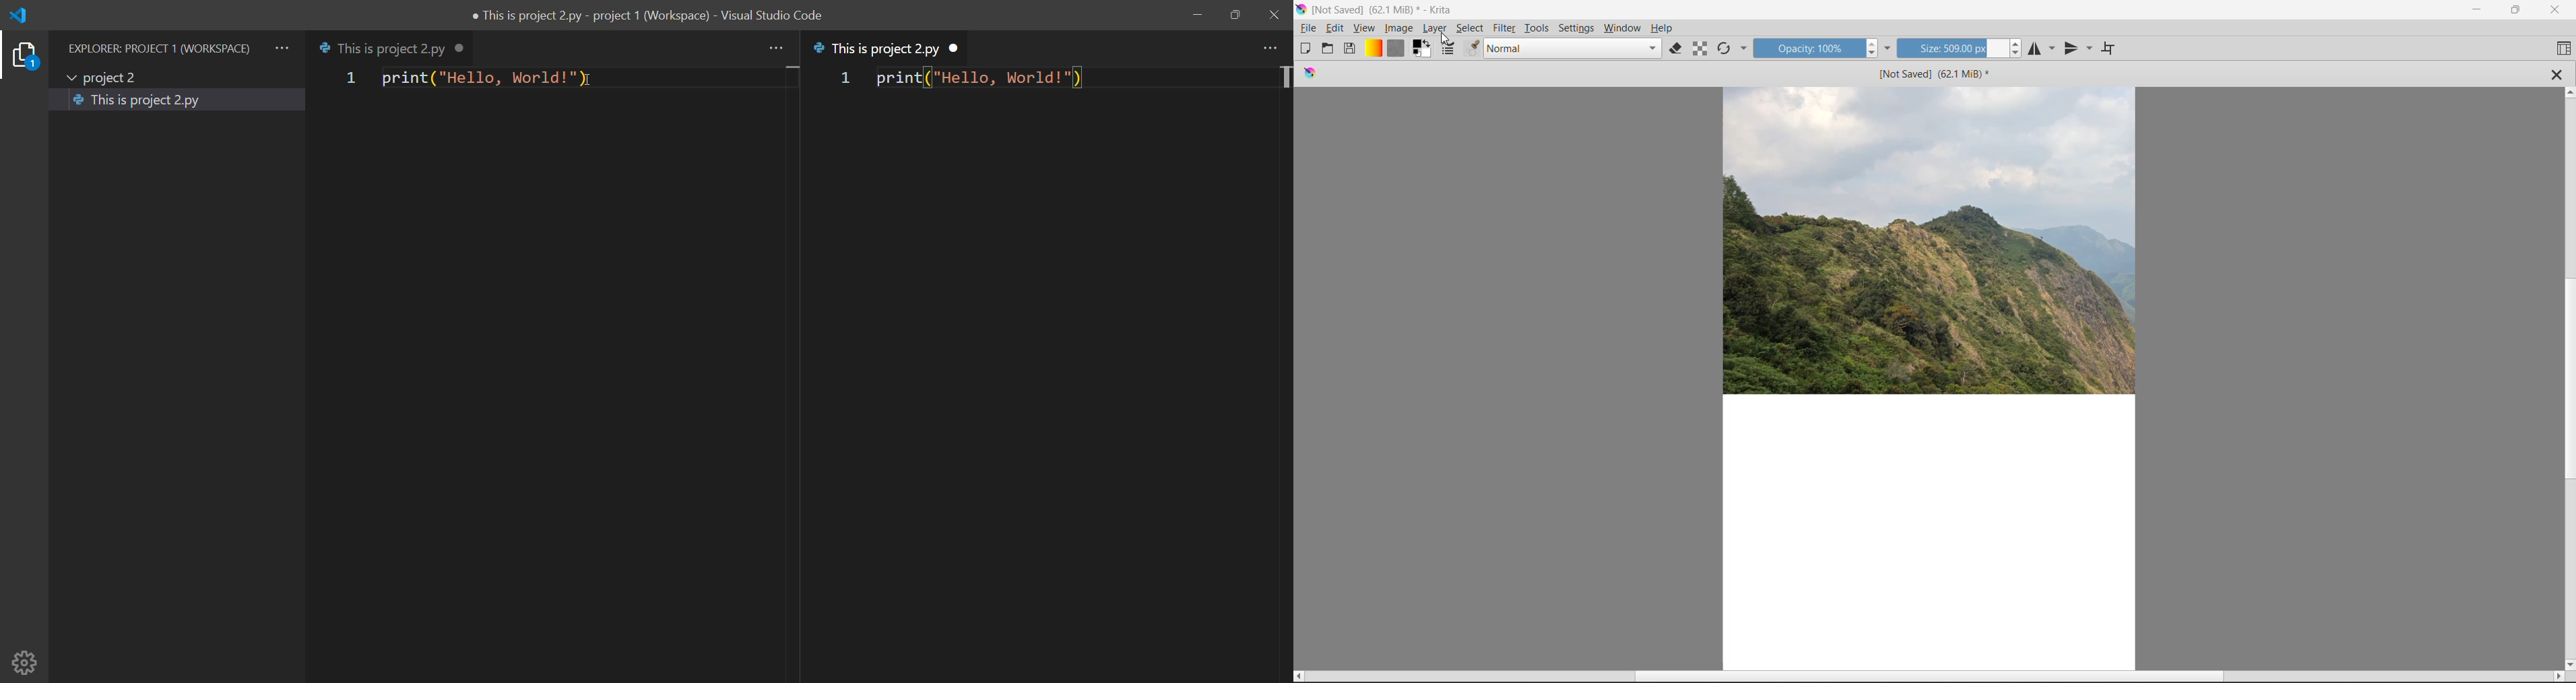  I want to click on Select, so click(1469, 28).